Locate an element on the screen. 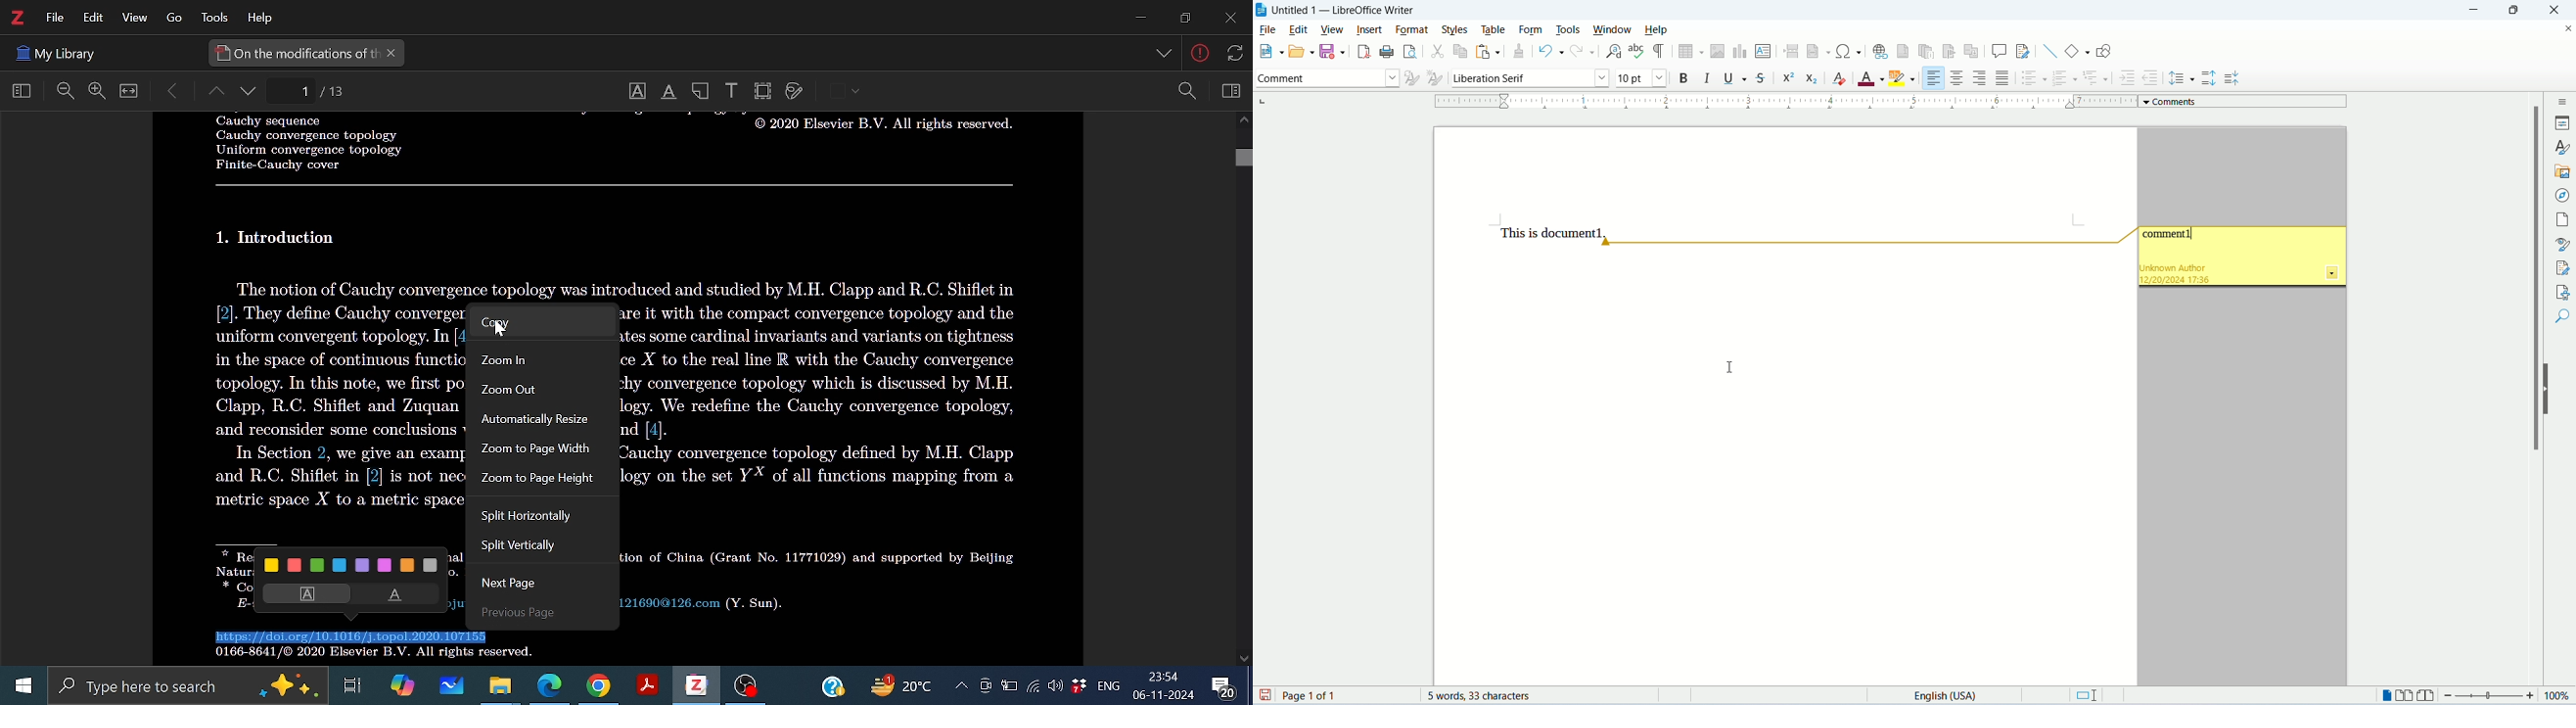 Image resolution: width=2576 pixels, height=728 pixels. subscript is located at coordinates (1812, 81).